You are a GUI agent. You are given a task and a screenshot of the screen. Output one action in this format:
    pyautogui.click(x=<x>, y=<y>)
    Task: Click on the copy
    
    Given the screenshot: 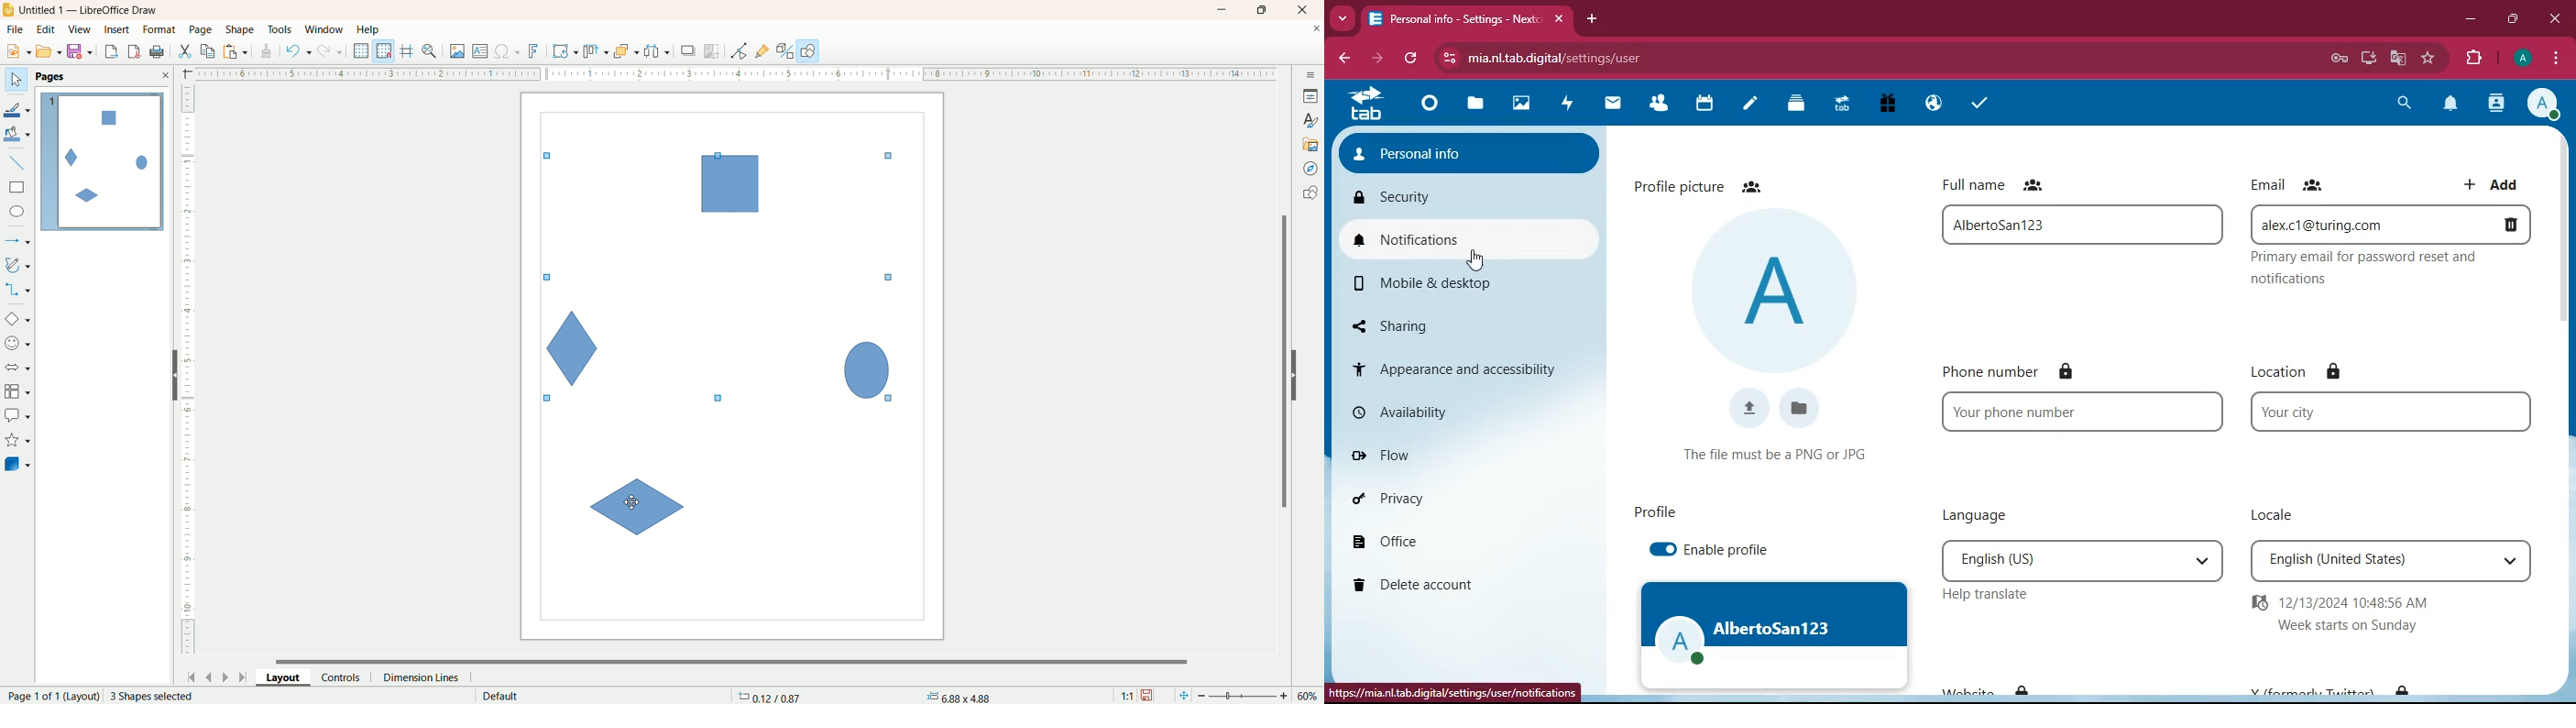 What is the action you would take?
    pyautogui.click(x=208, y=51)
    